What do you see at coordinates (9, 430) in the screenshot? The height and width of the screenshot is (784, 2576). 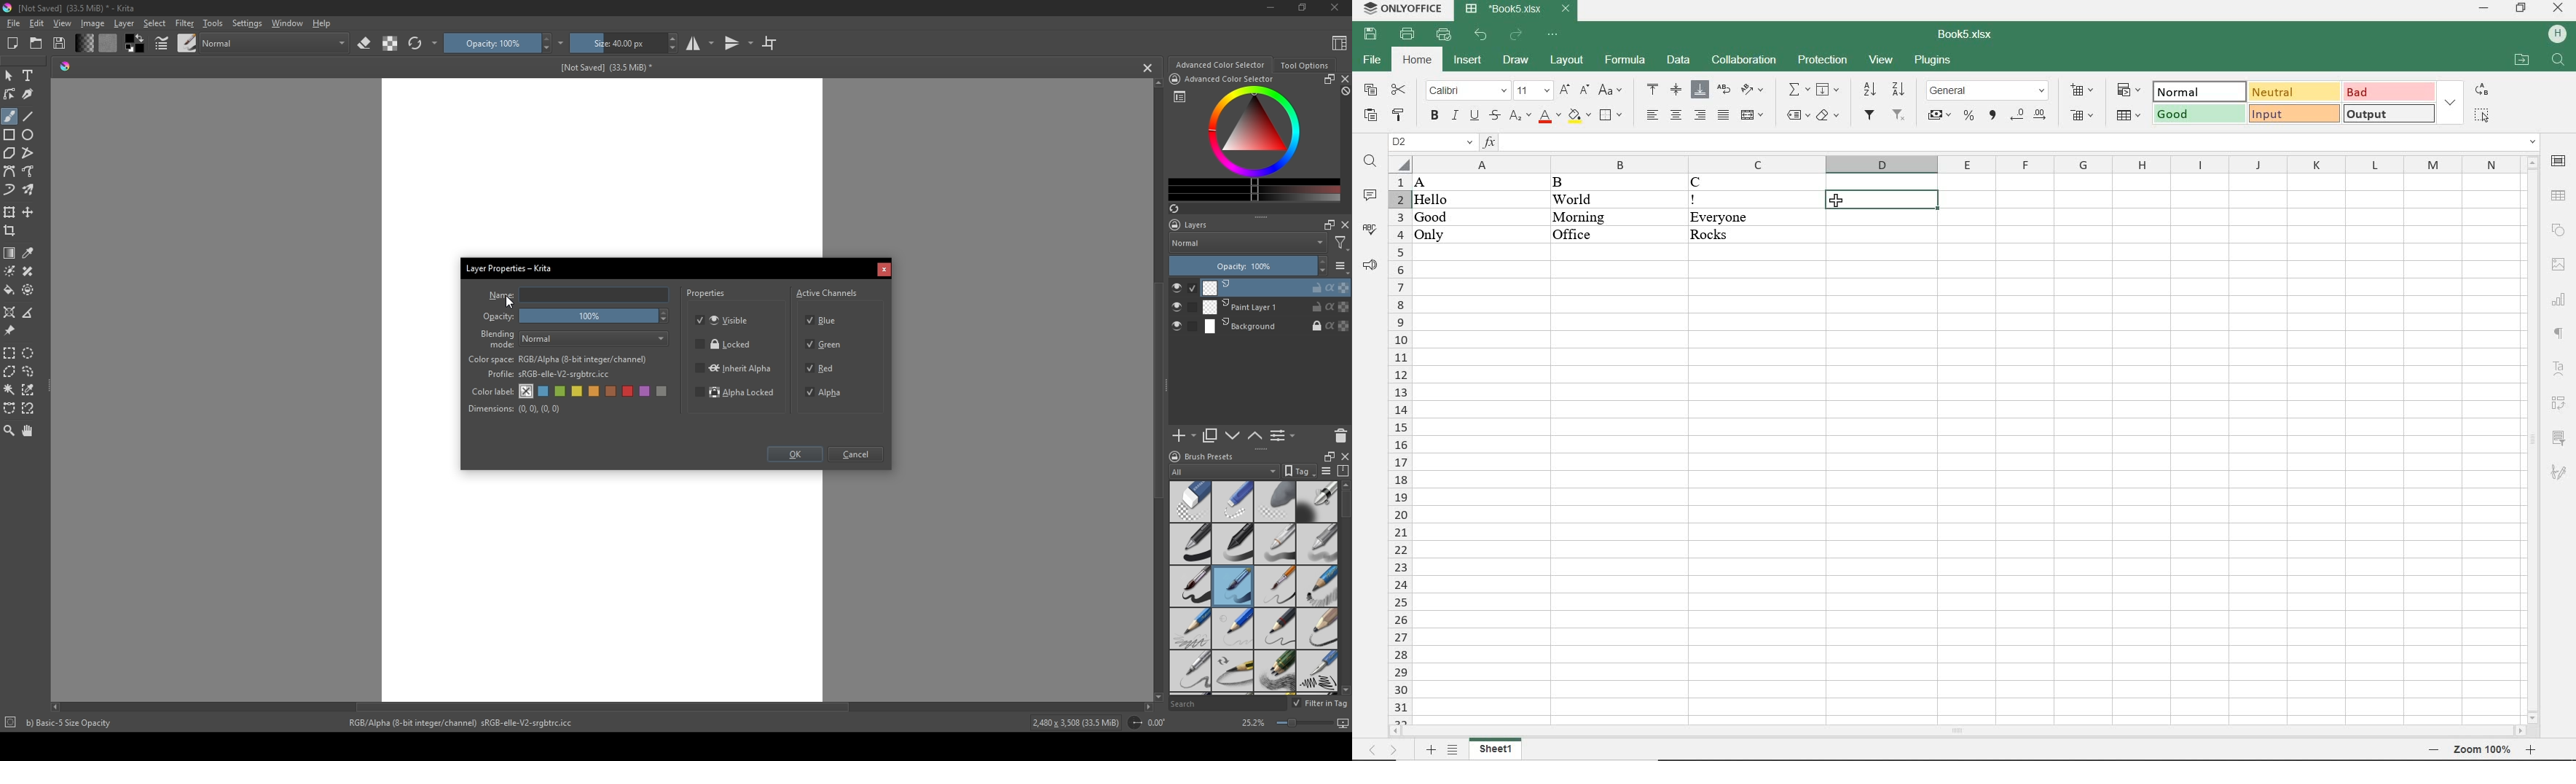 I see `zoom` at bounding box center [9, 430].